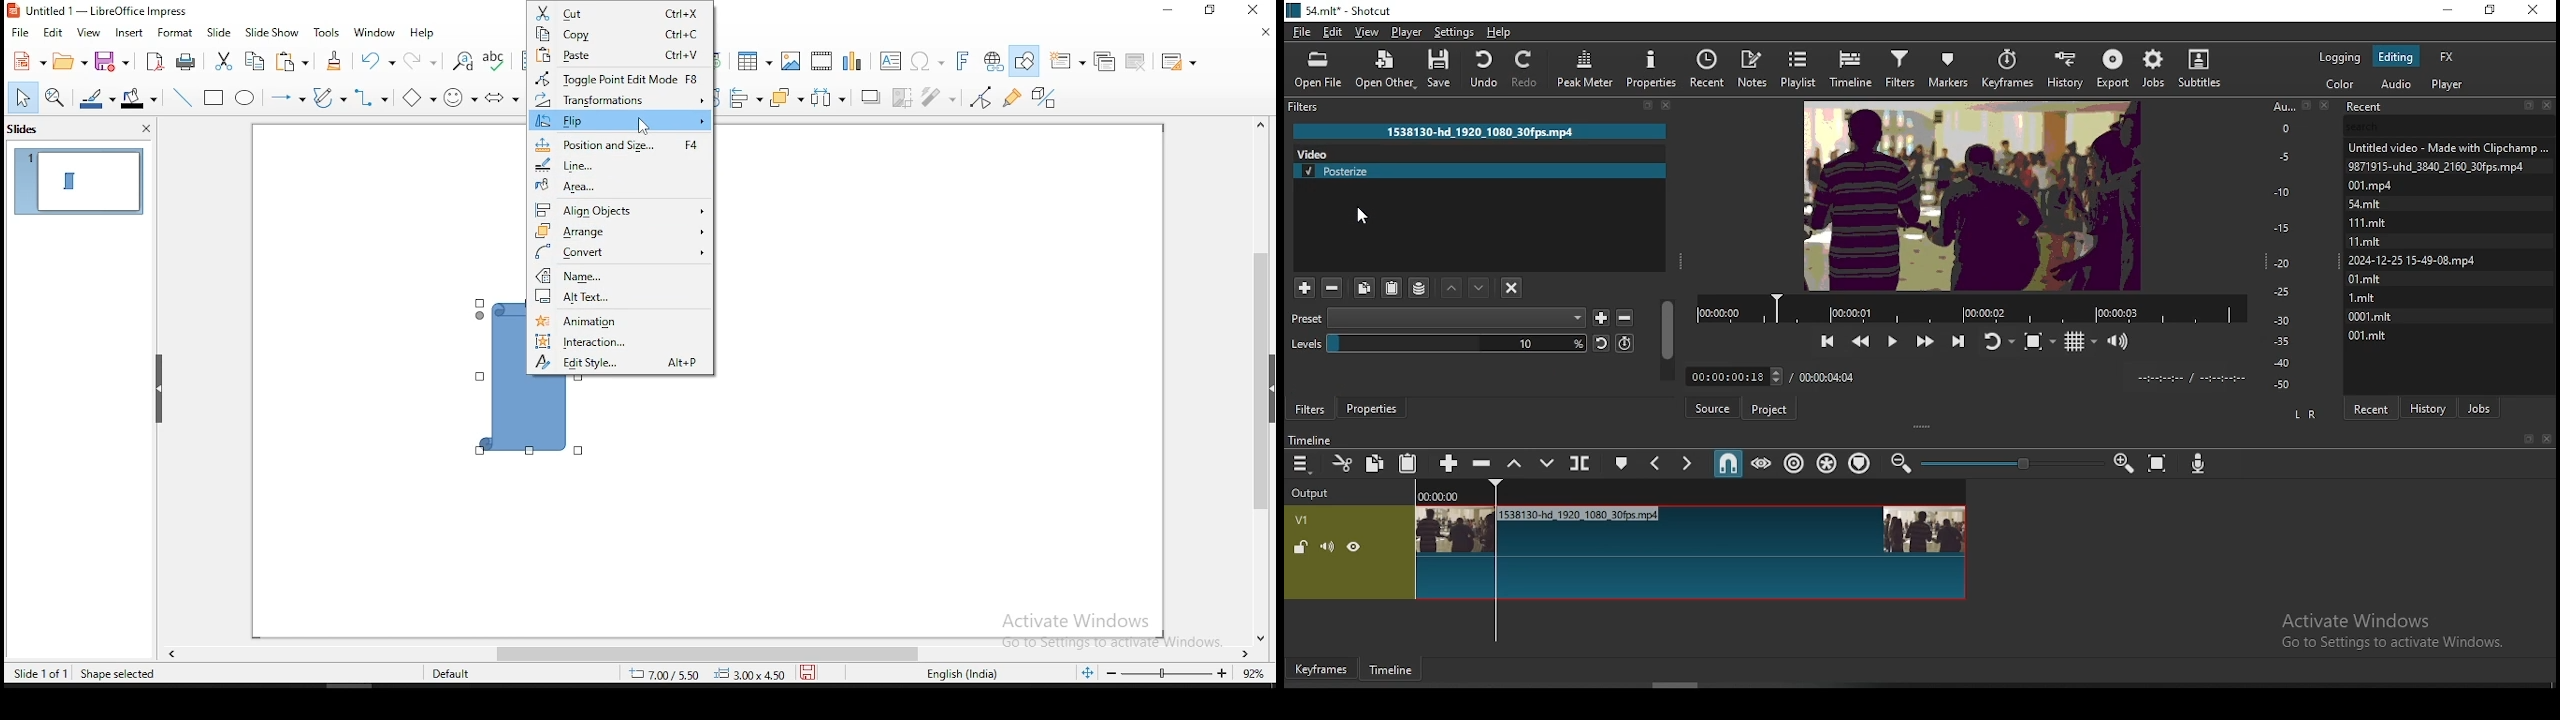 Image resolution: width=2576 pixels, height=728 pixels. Describe the element at coordinates (1045, 100) in the screenshot. I see `toggle extrusion` at that location.